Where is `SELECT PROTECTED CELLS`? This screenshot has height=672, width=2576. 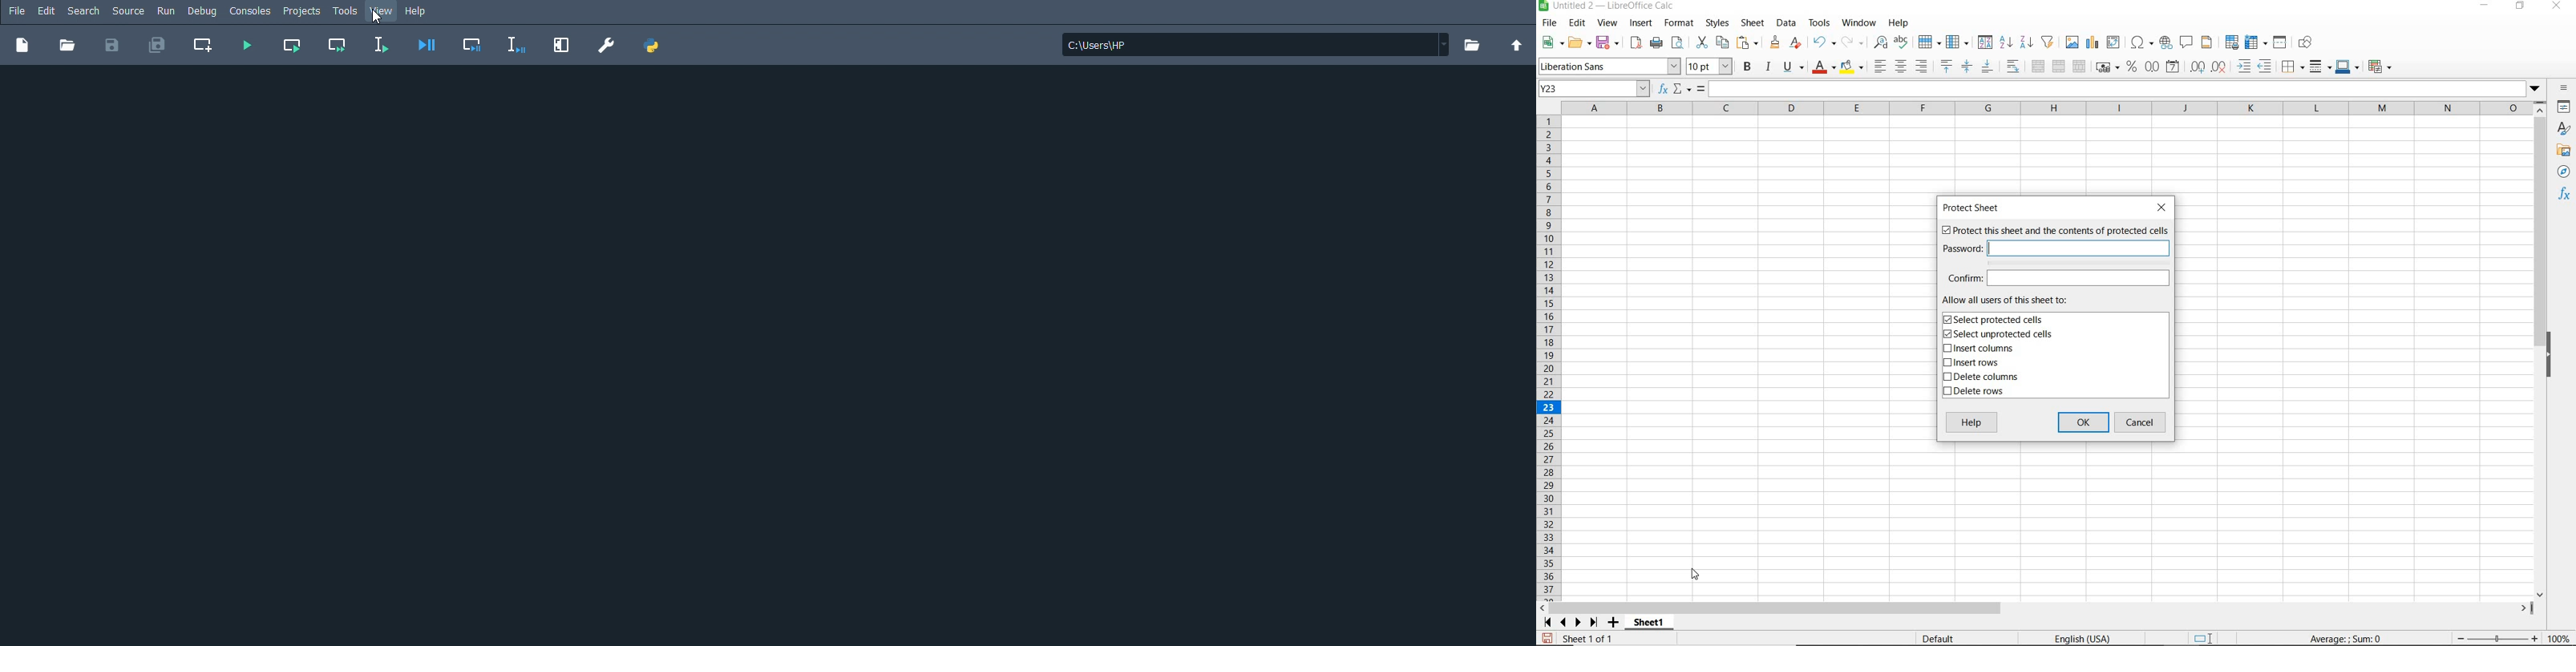 SELECT PROTECTED CELLS is located at coordinates (1996, 319).